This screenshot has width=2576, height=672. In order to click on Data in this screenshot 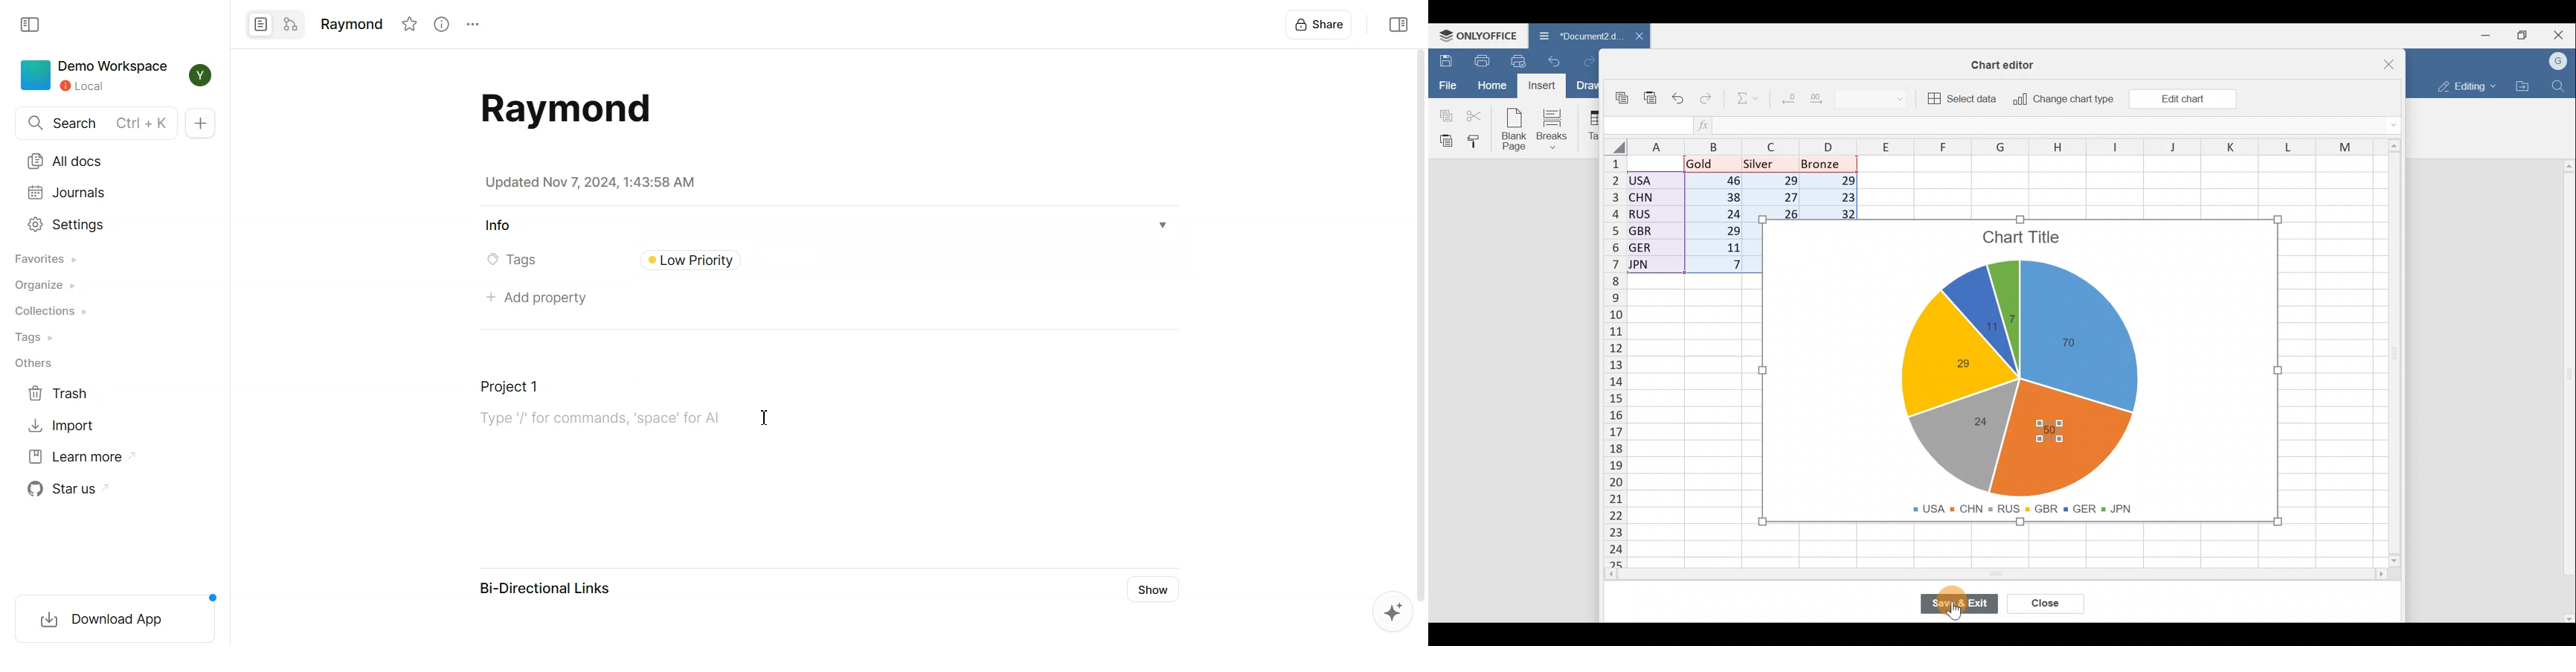, I will do `click(1677, 215)`.